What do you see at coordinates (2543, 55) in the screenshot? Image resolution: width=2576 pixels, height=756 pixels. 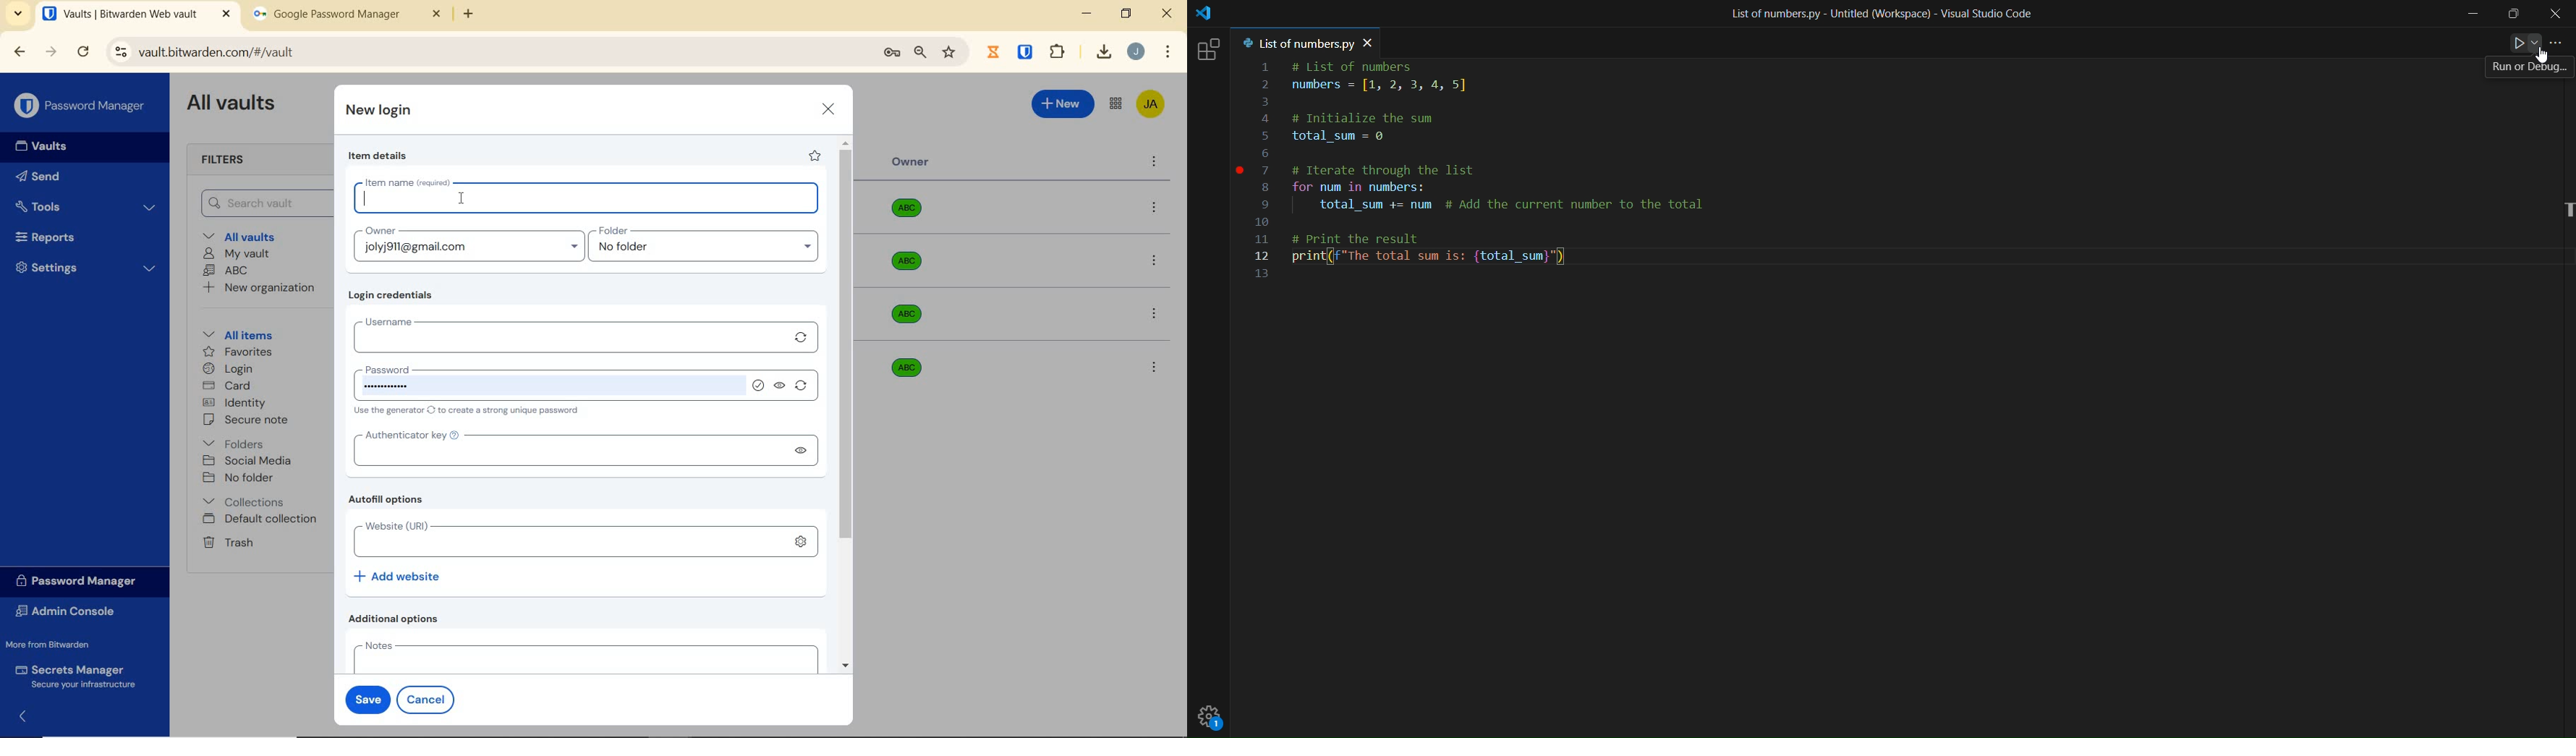 I see `Cursor` at bounding box center [2543, 55].